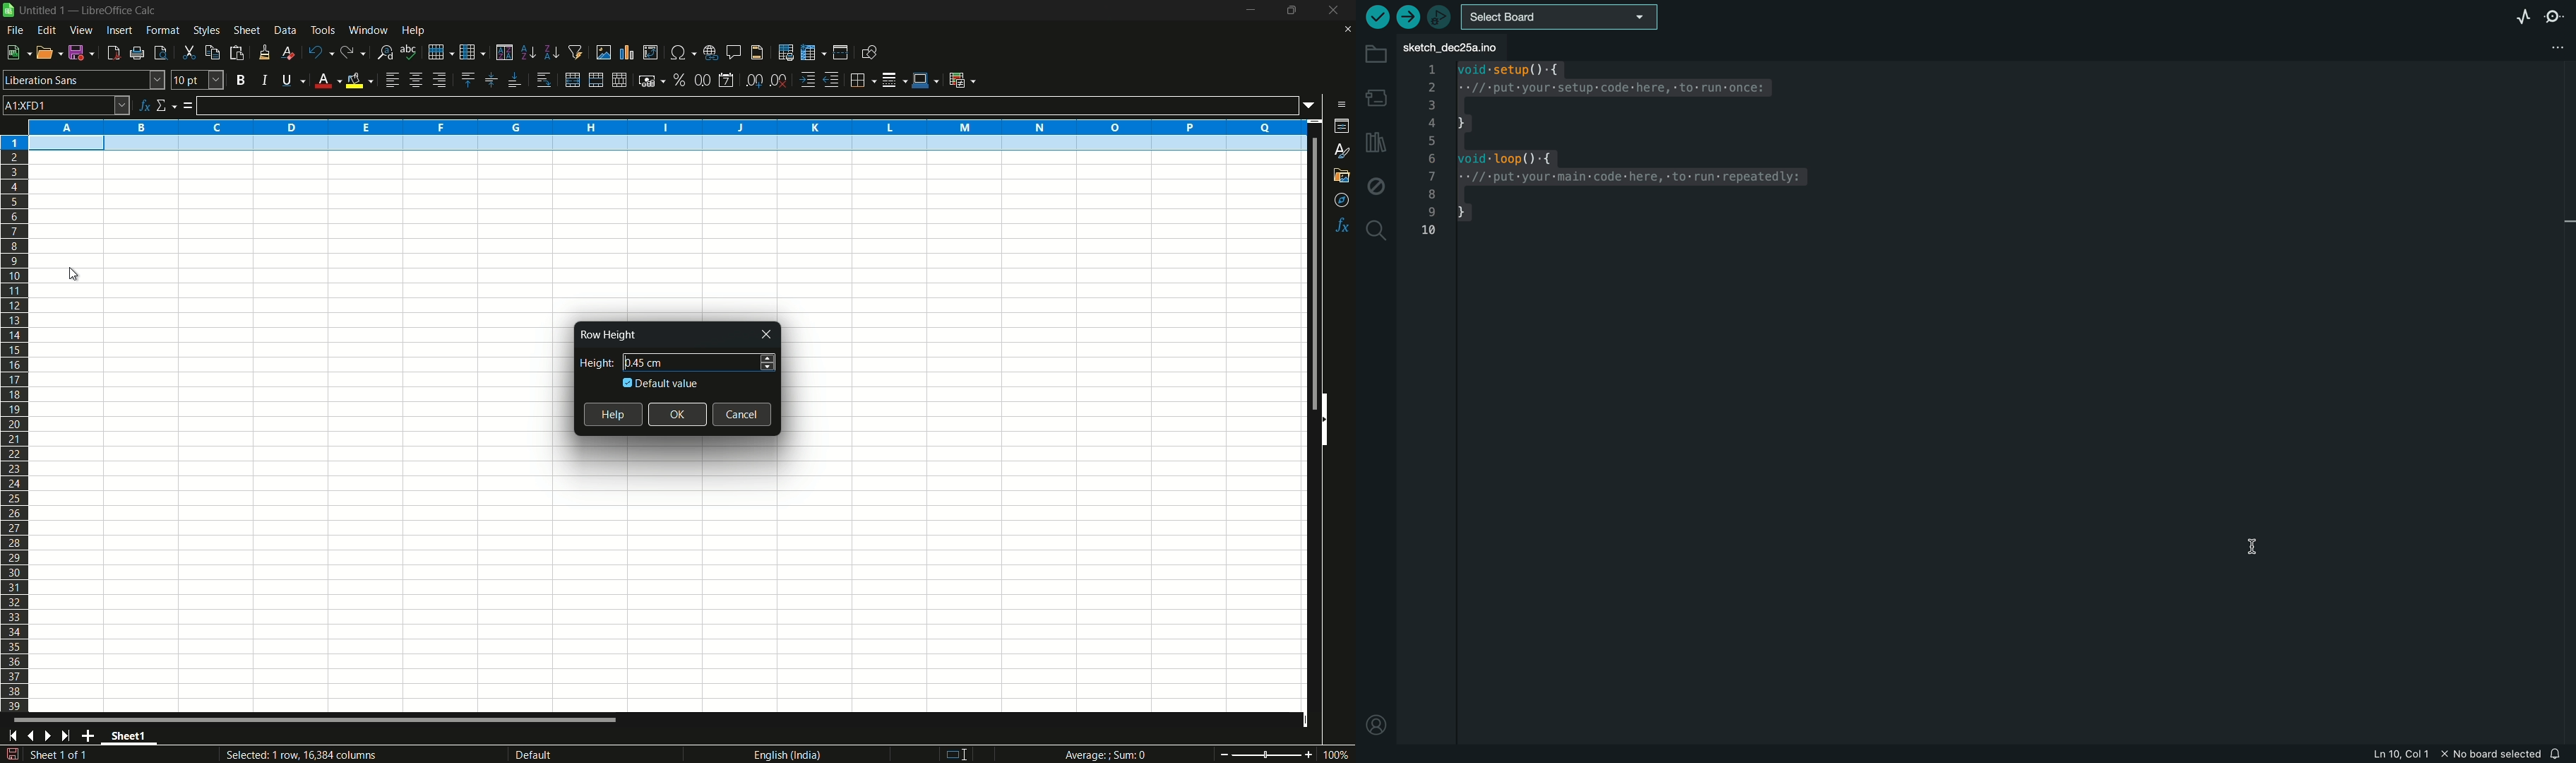 The image size is (2576, 784). What do you see at coordinates (290, 81) in the screenshot?
I see `underline` at bounding box center [290, 81].